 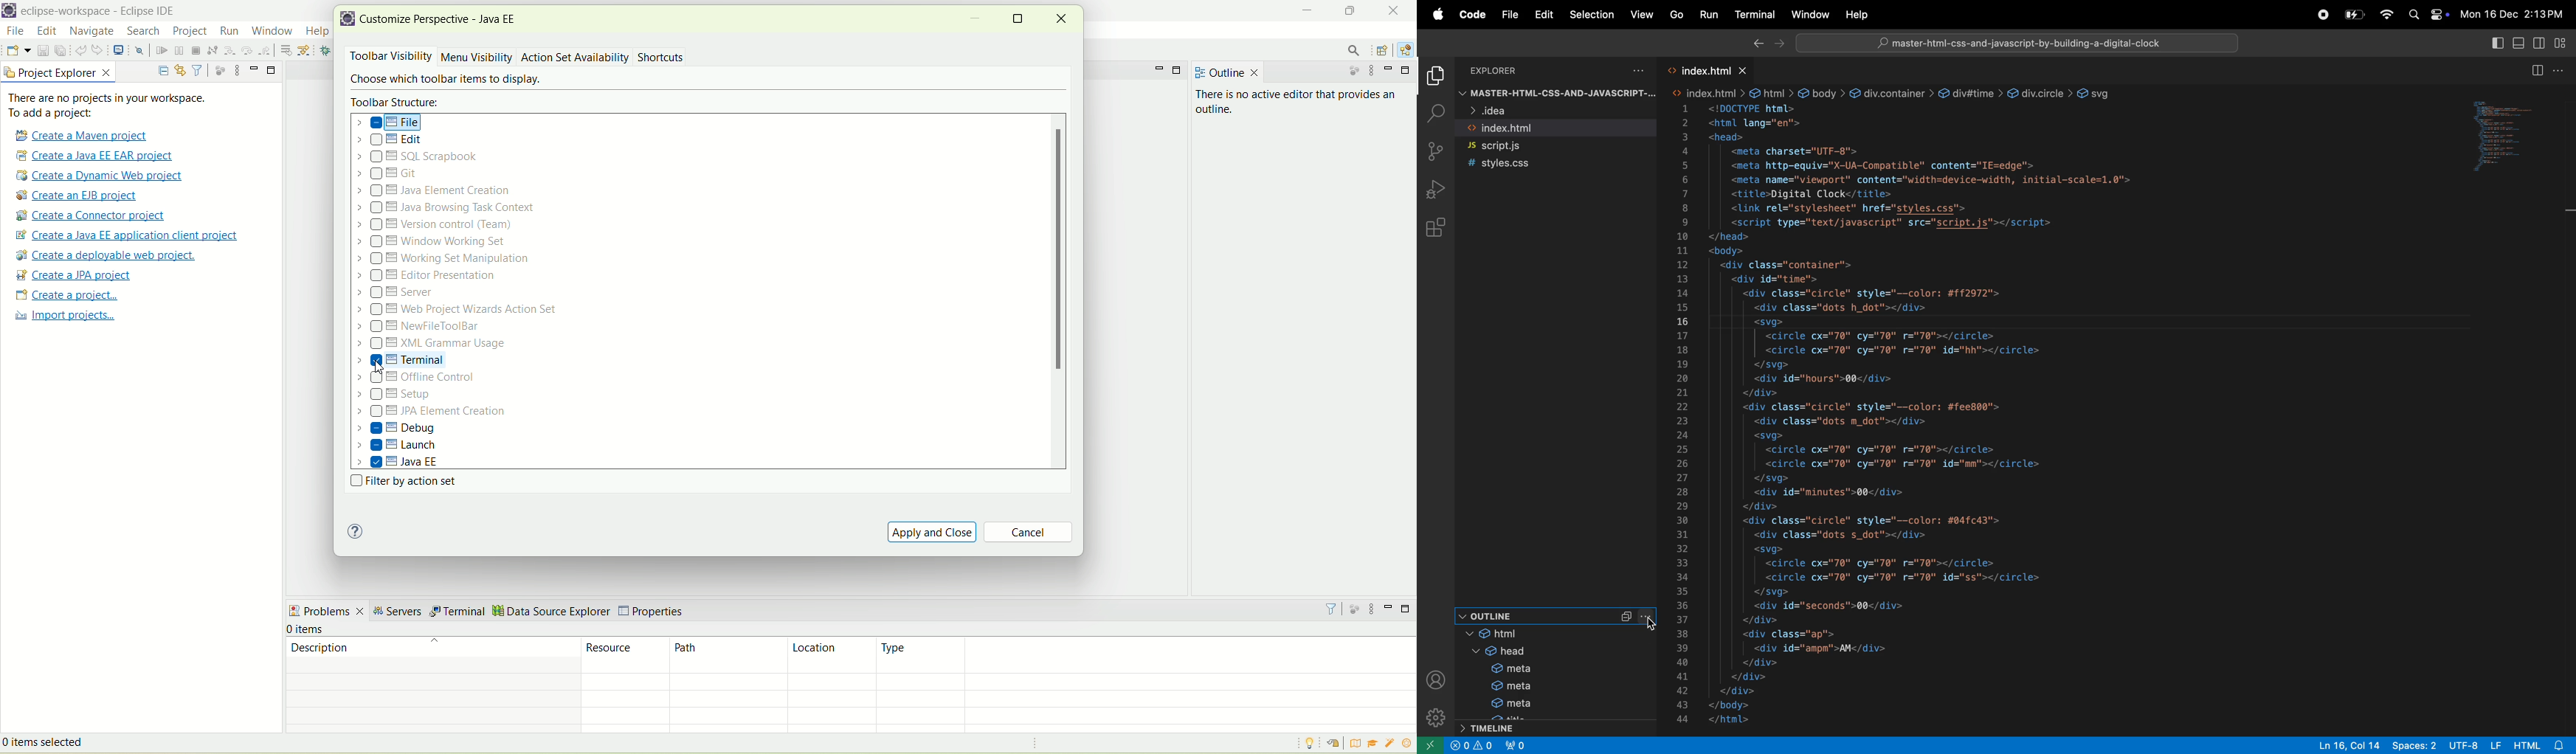 I want to click on eclipse workspace-Eclipse IDE, so click(x=103, y=13).